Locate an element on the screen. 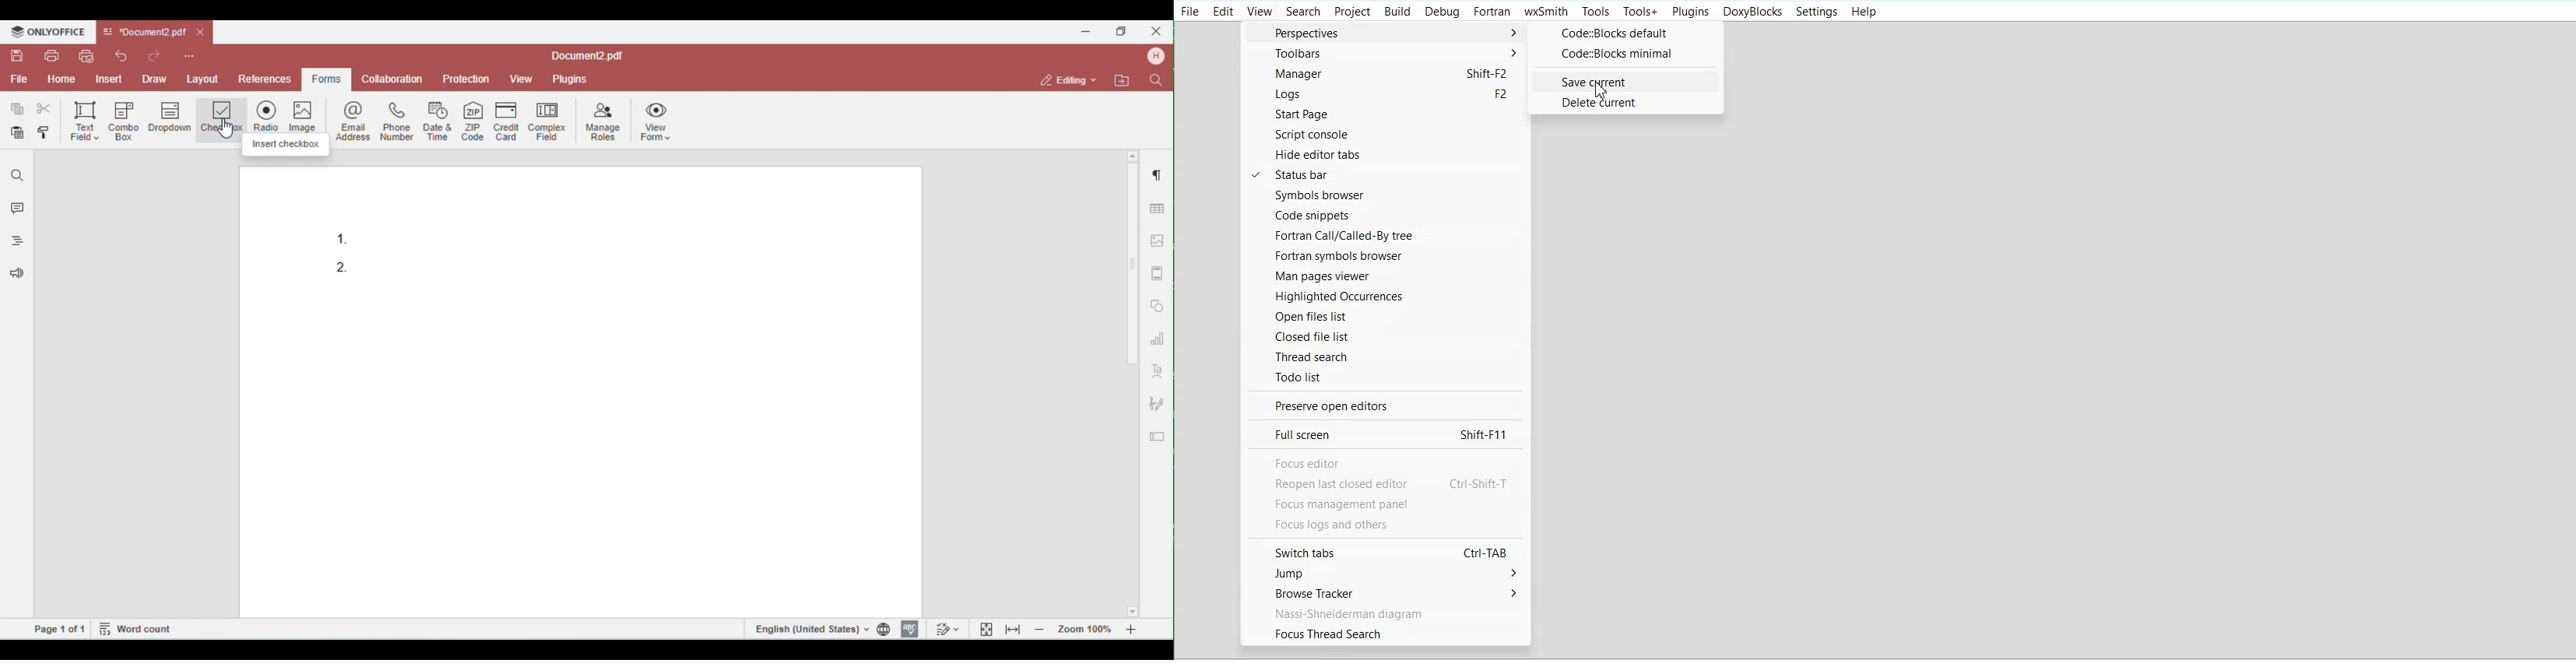 The width and height of the screenshot is (2576, 672). Closed file list is located at coordinates (1385, 336).